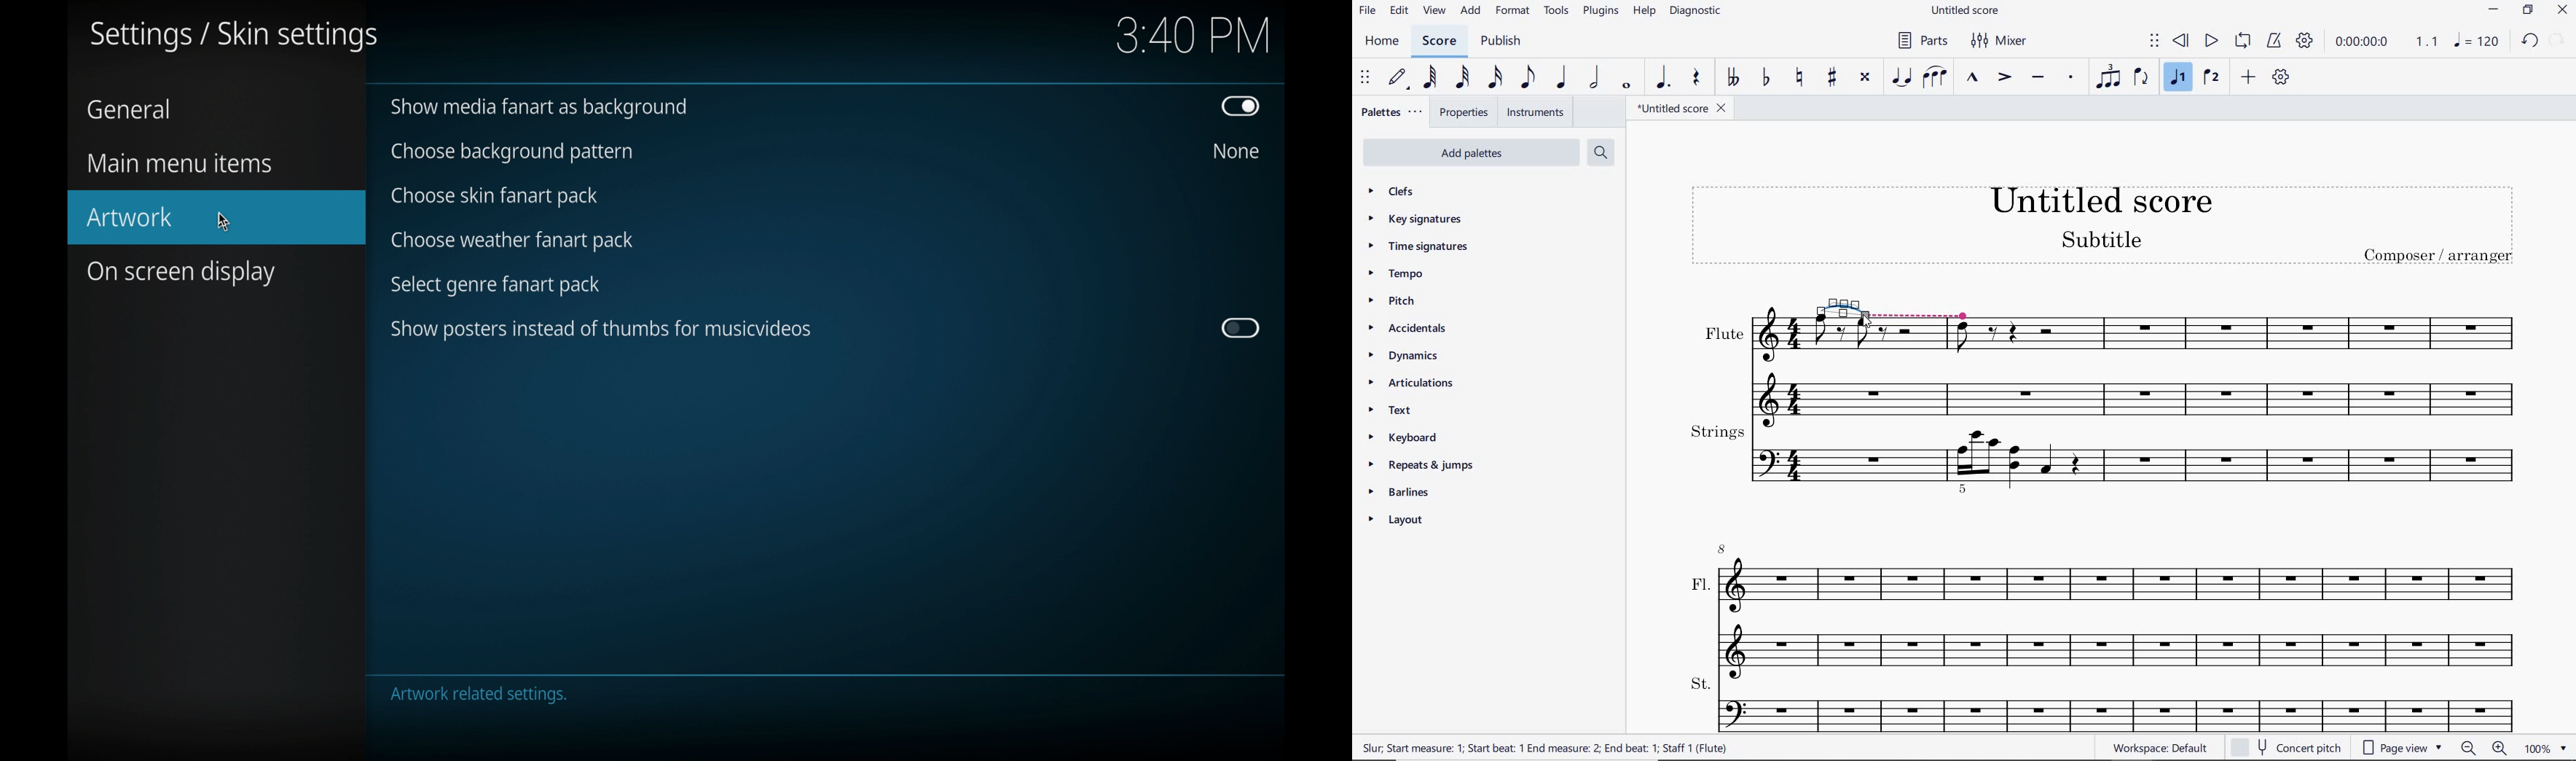 The image size is (2576, 784). Describe the element at coordinates (1697, 78) in the screenshot. I see `REST` at that location.